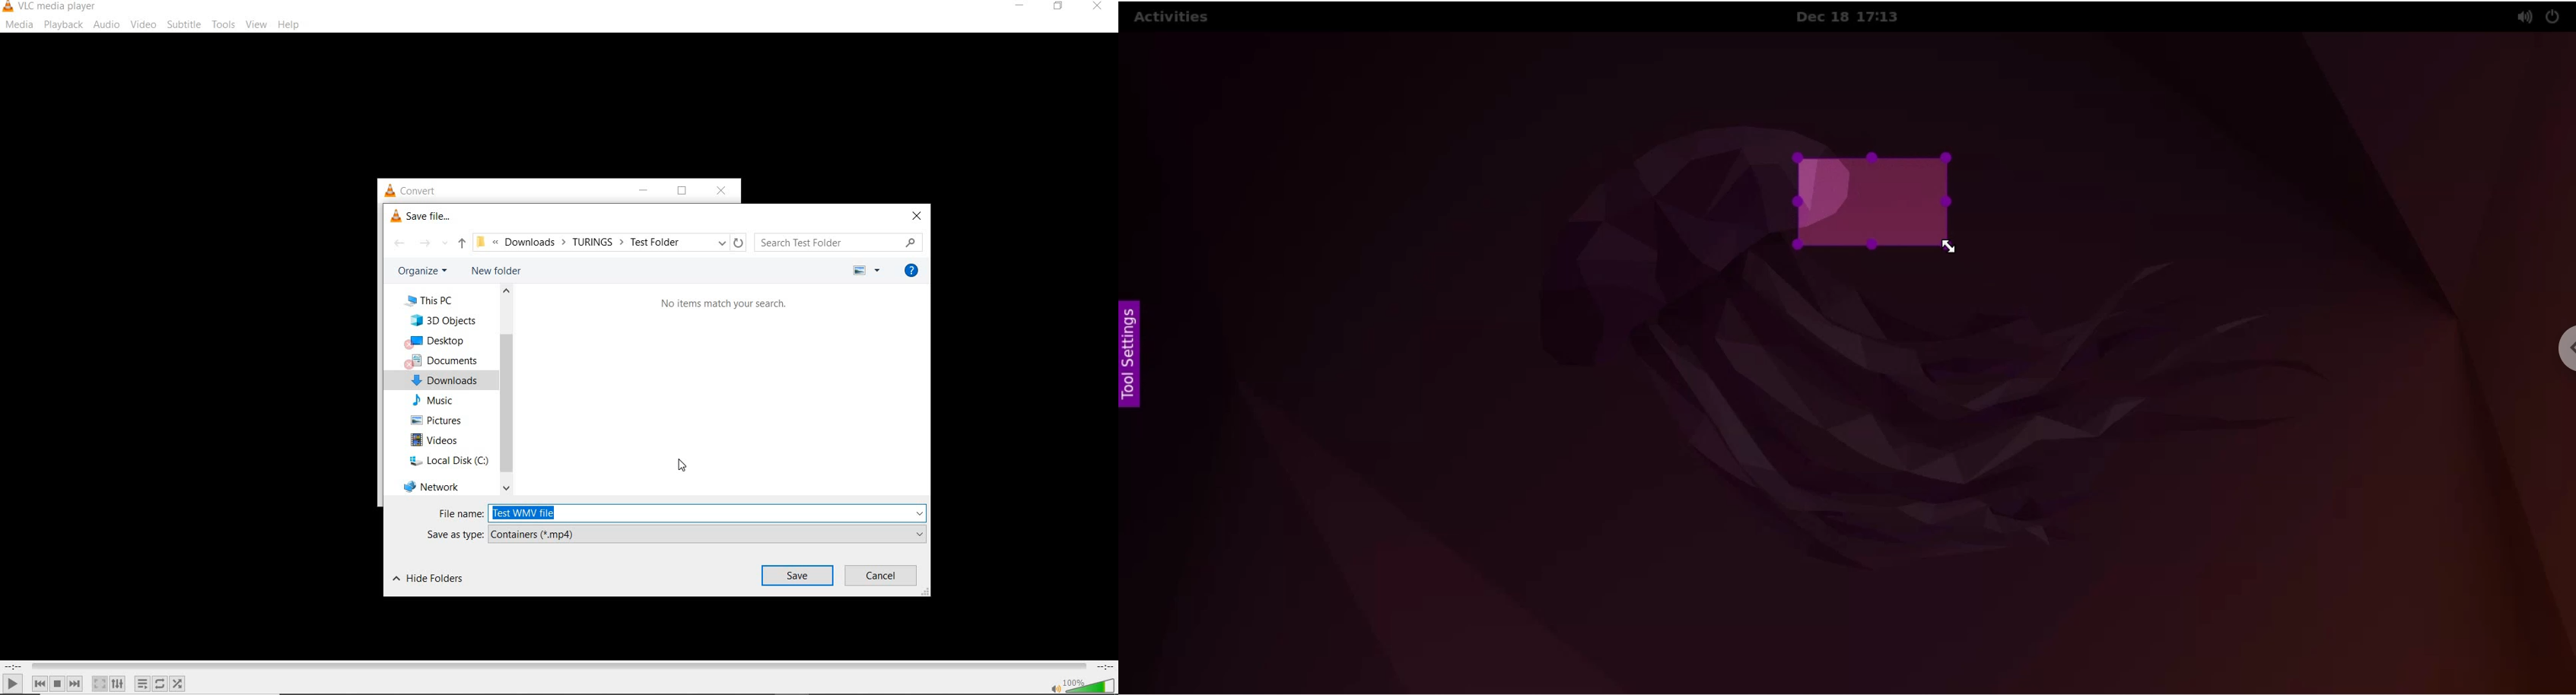  Describe the element at coordinates (222, 23) in the screenshot. I see `tools` at that location.